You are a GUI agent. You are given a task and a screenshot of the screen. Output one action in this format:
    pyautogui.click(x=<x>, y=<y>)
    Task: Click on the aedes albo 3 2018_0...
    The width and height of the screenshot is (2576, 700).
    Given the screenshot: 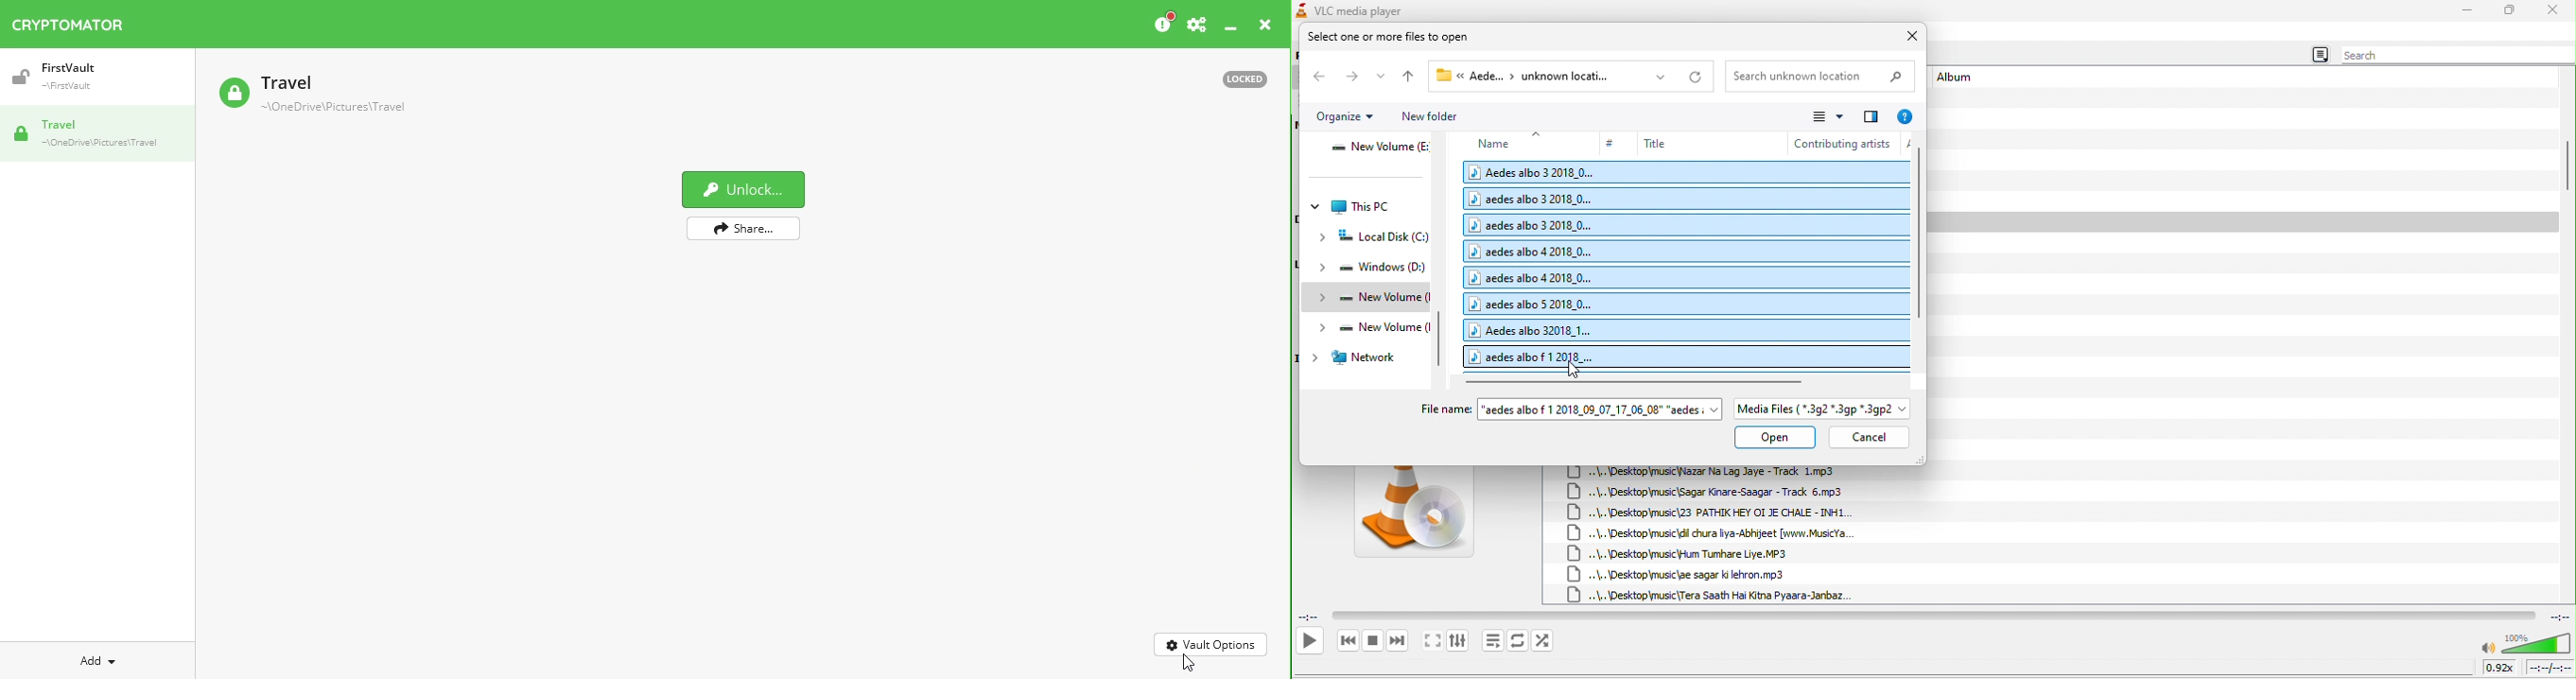 What is the action you would take?
    pyautogui.click(x=1532, y=199)
    